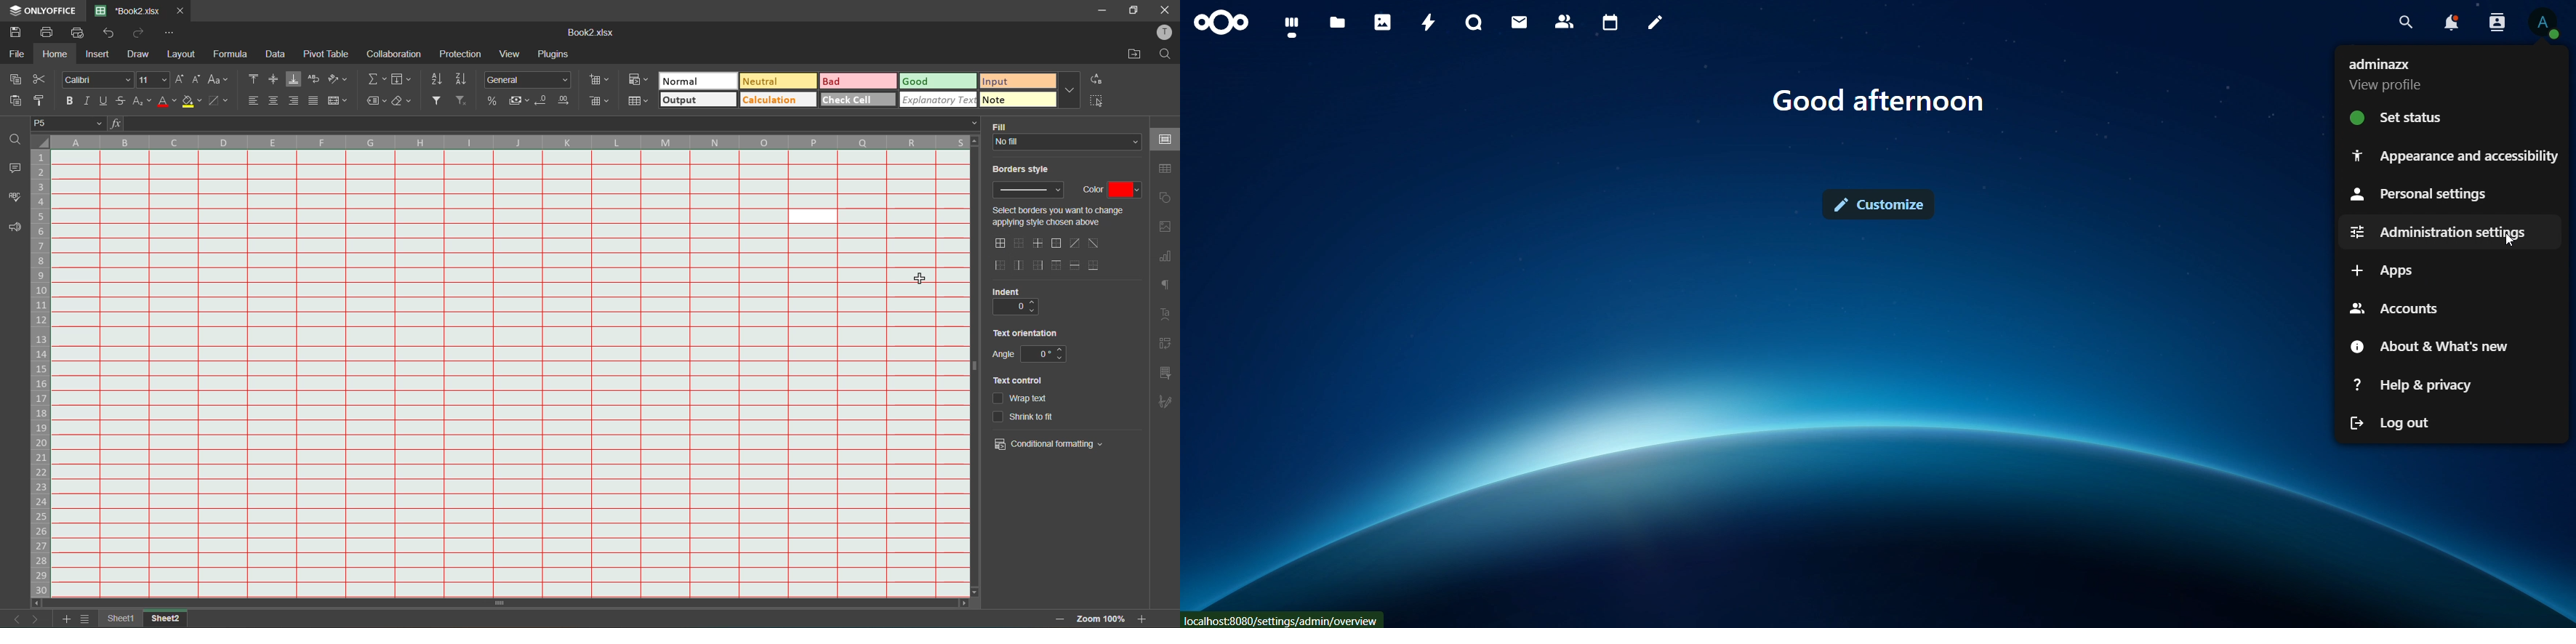  I want to click on personal settings, so click(2418, 191).